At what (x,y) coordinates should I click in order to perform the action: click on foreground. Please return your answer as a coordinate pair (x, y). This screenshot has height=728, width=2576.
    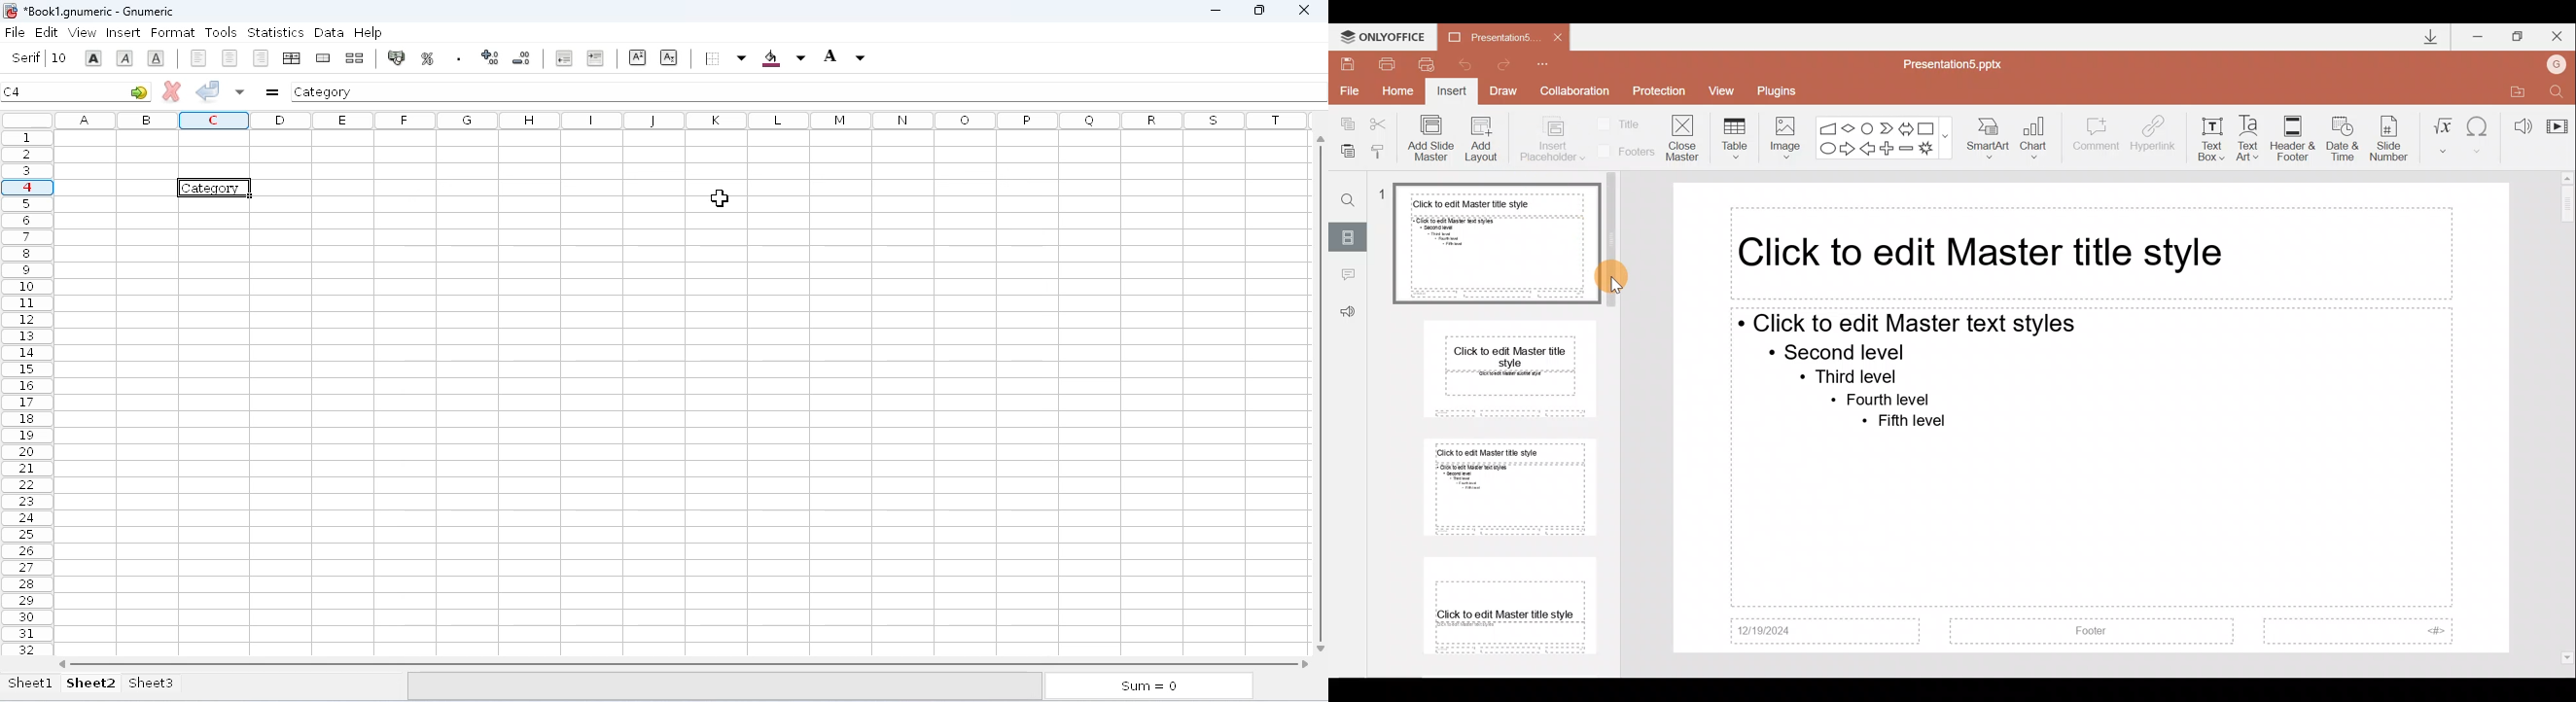
    Looking at the image, I should click on (862, 57).